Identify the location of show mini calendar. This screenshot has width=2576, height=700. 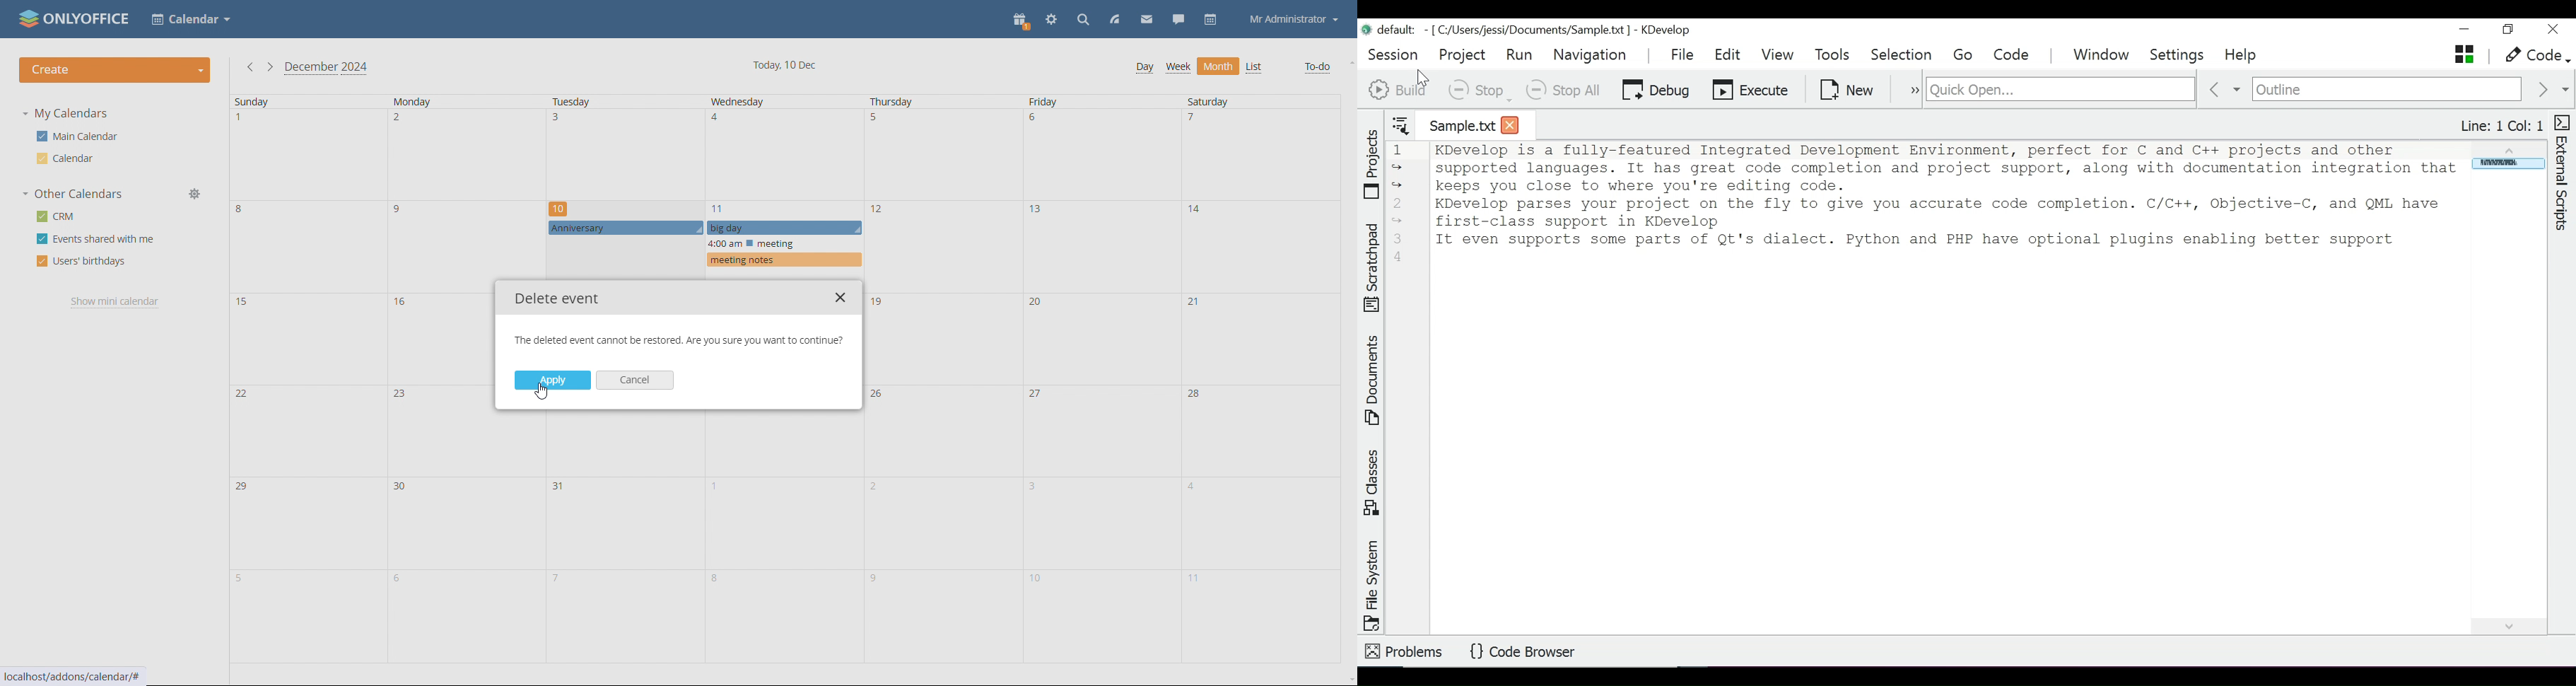
(112, 302).